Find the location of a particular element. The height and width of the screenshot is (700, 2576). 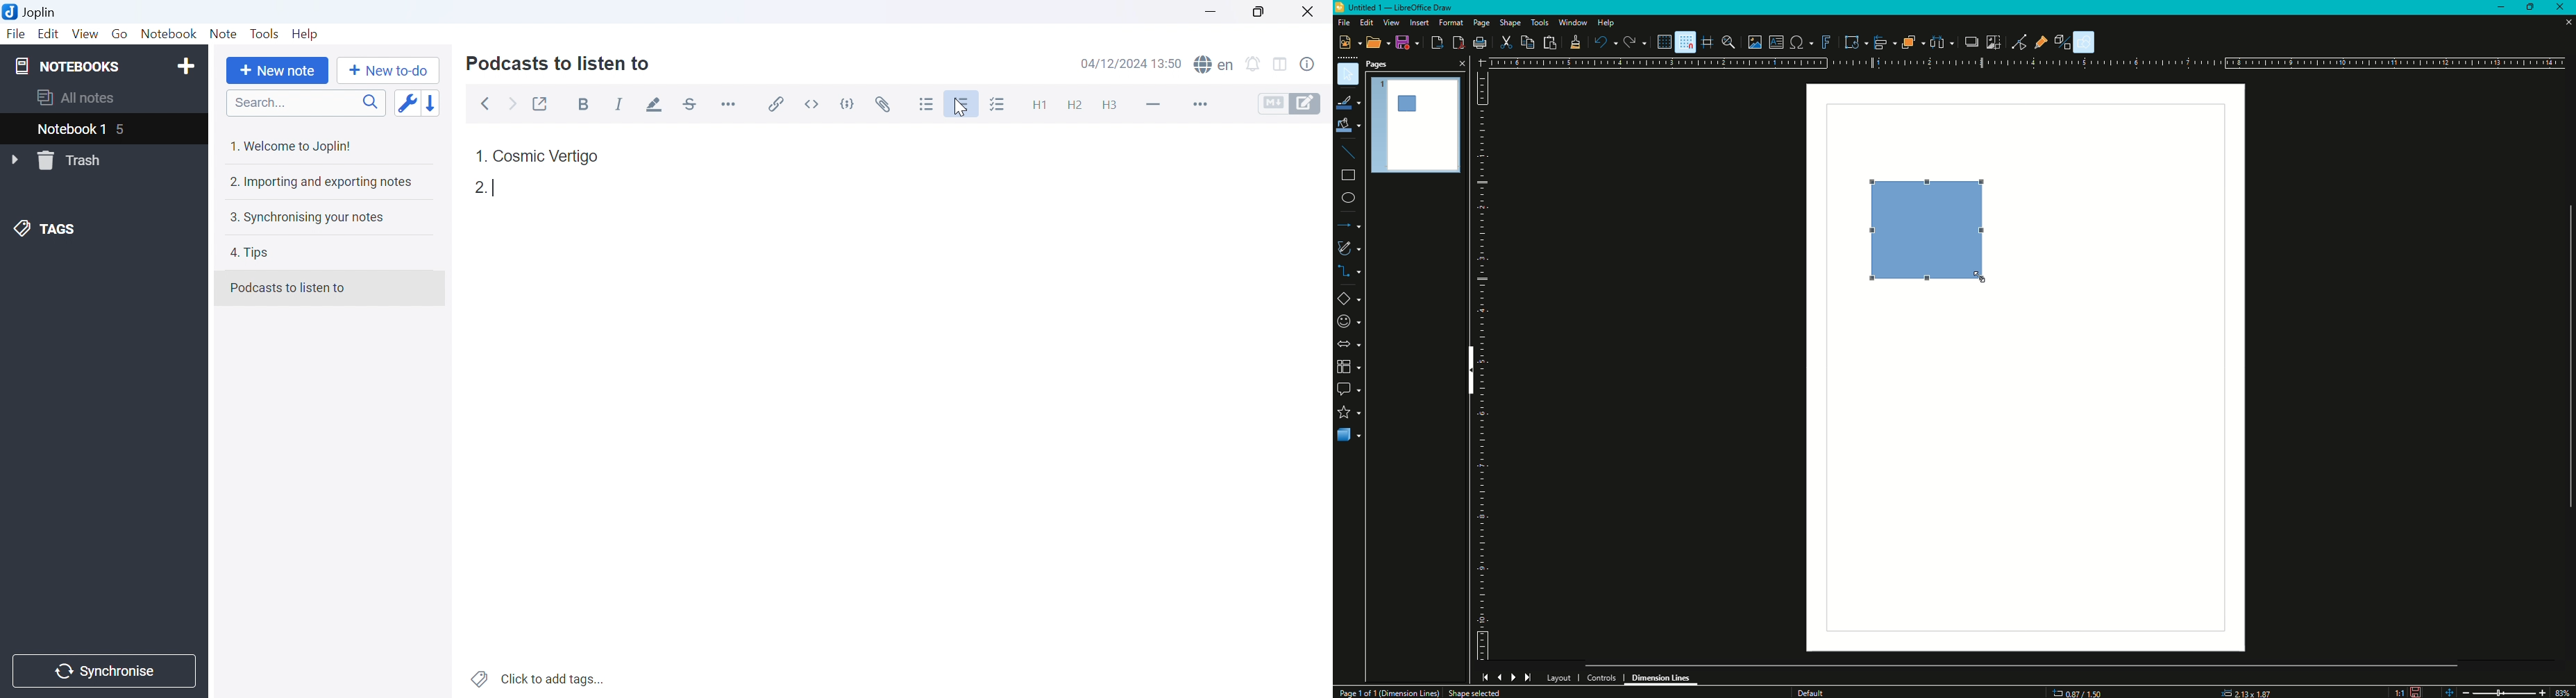

Toggle sort order field is located at coordinates (406, 103).